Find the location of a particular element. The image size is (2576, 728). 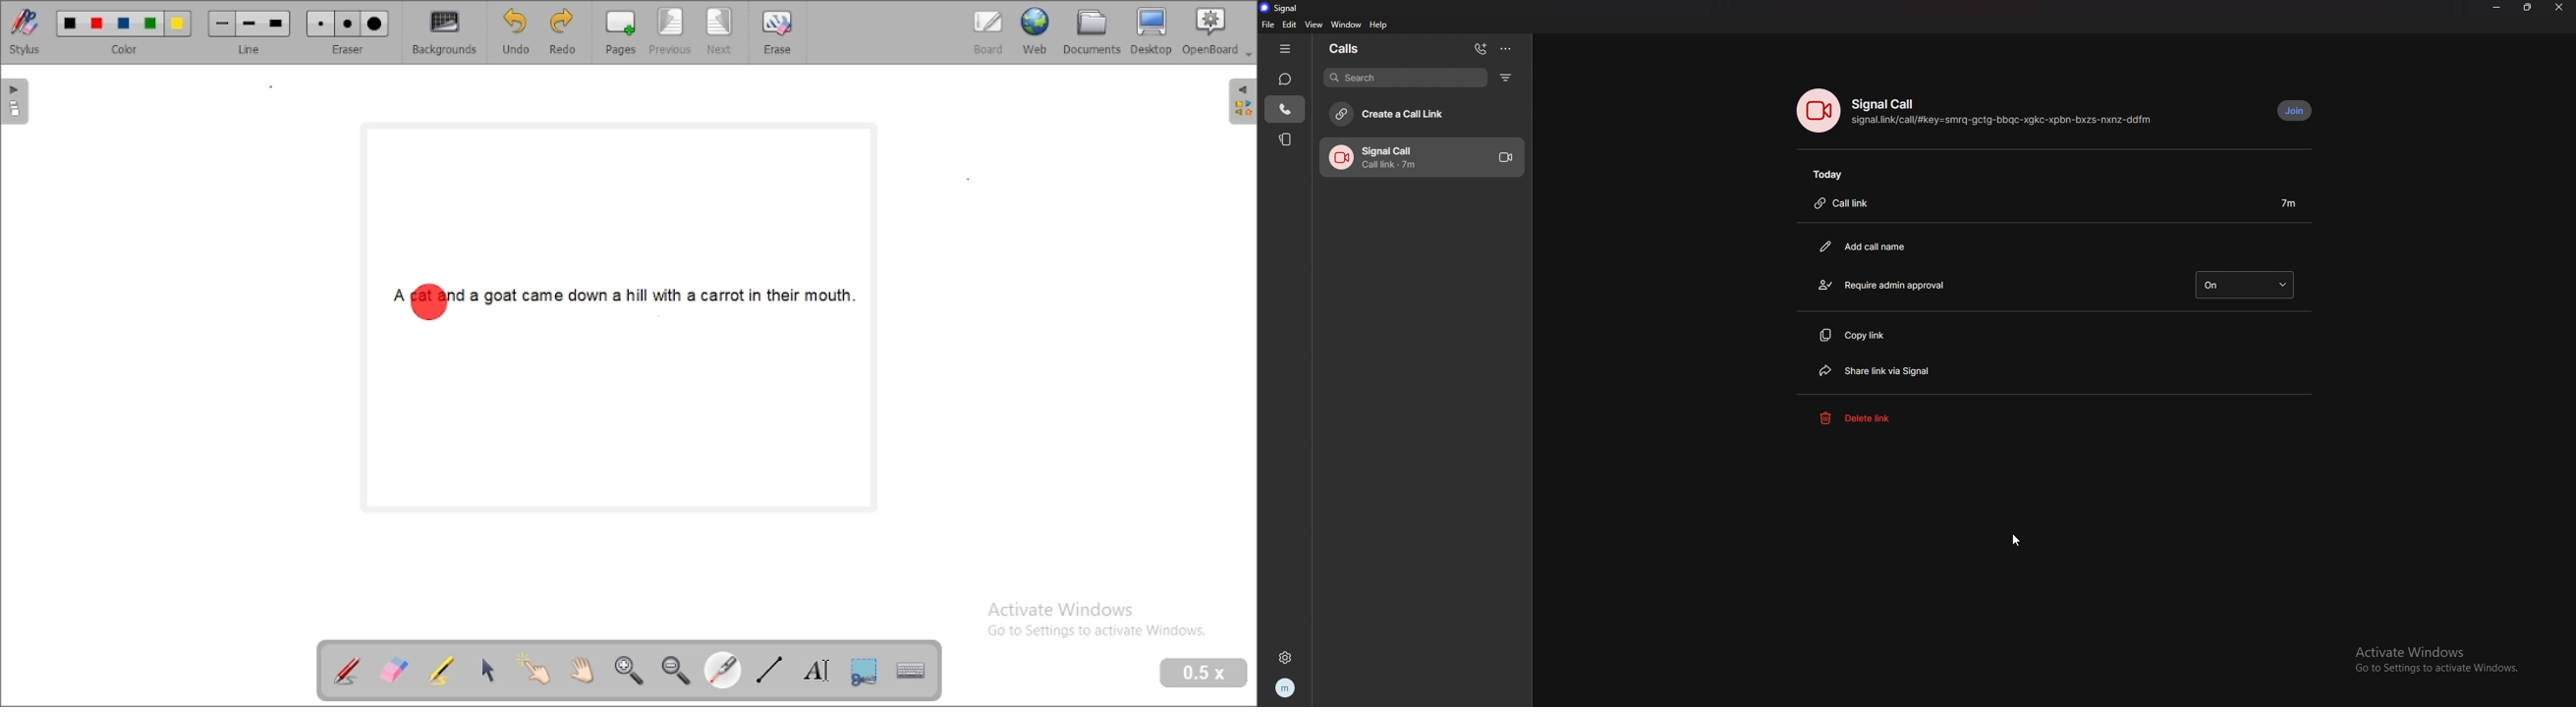

search is located at coordinates (1405, 77).